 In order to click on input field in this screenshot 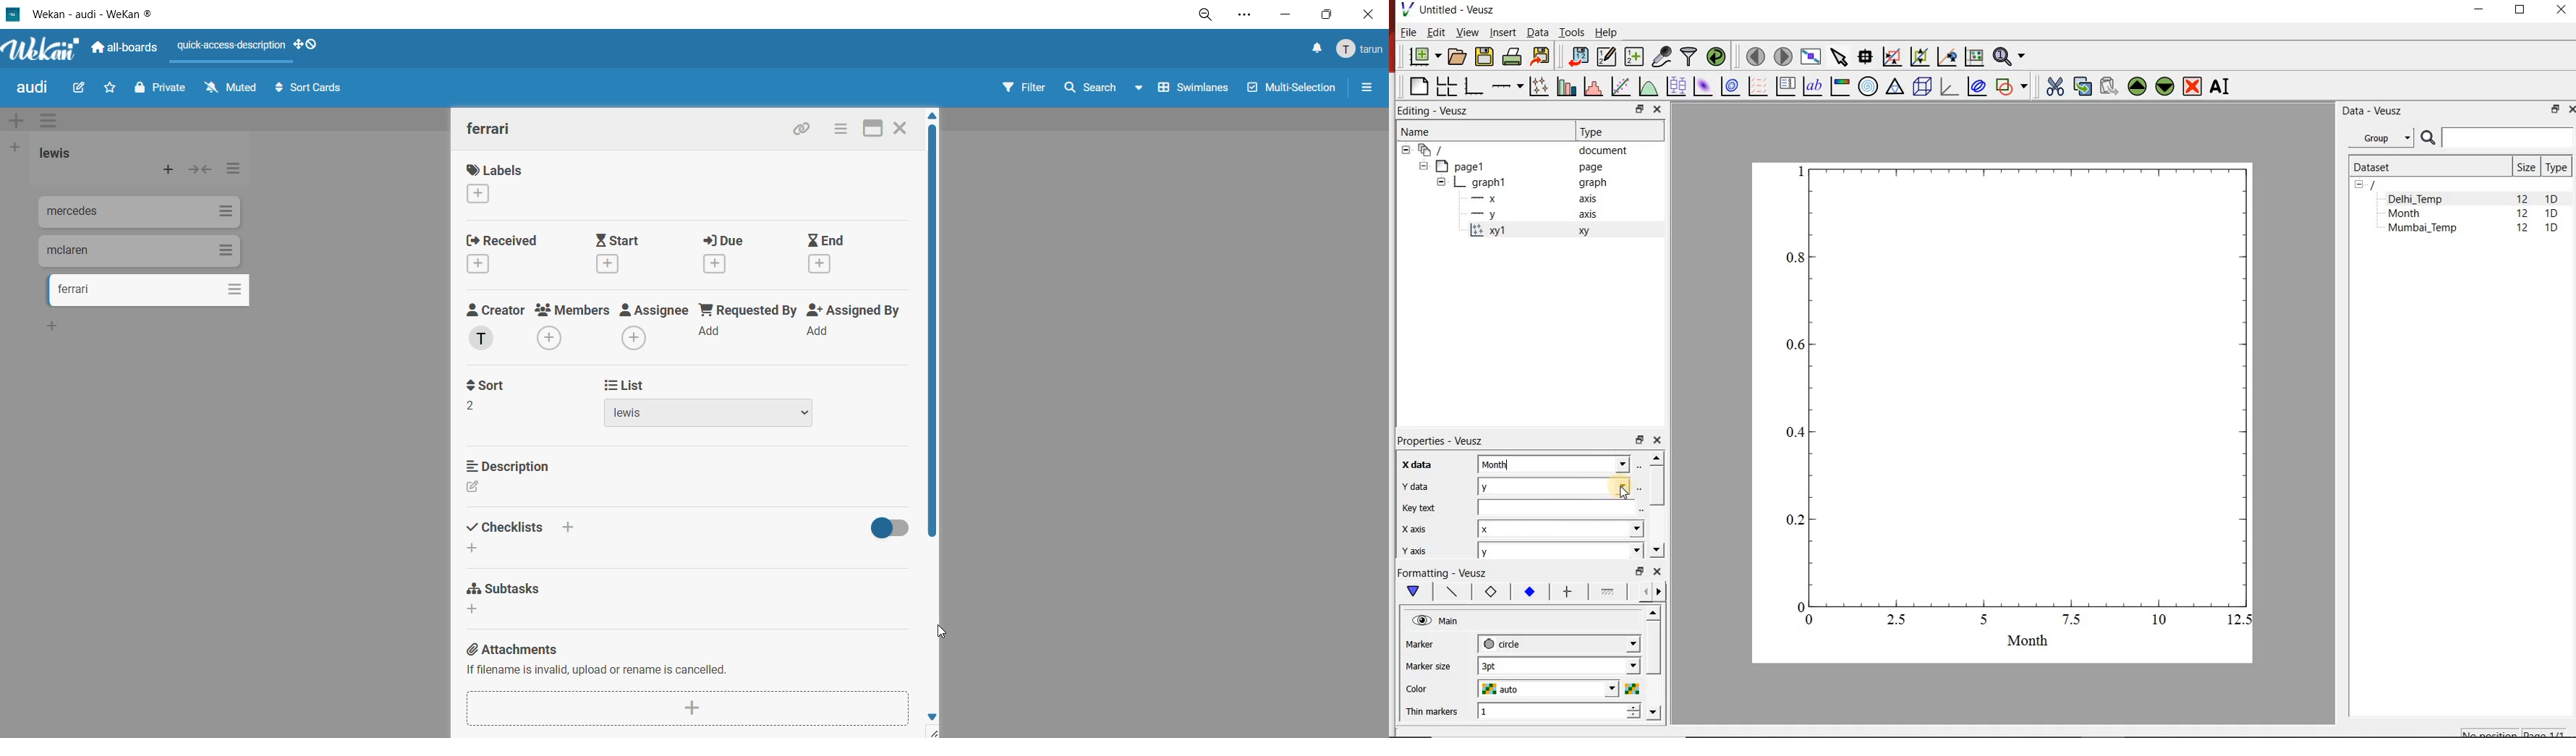, I will do `click(1562, 507)`.